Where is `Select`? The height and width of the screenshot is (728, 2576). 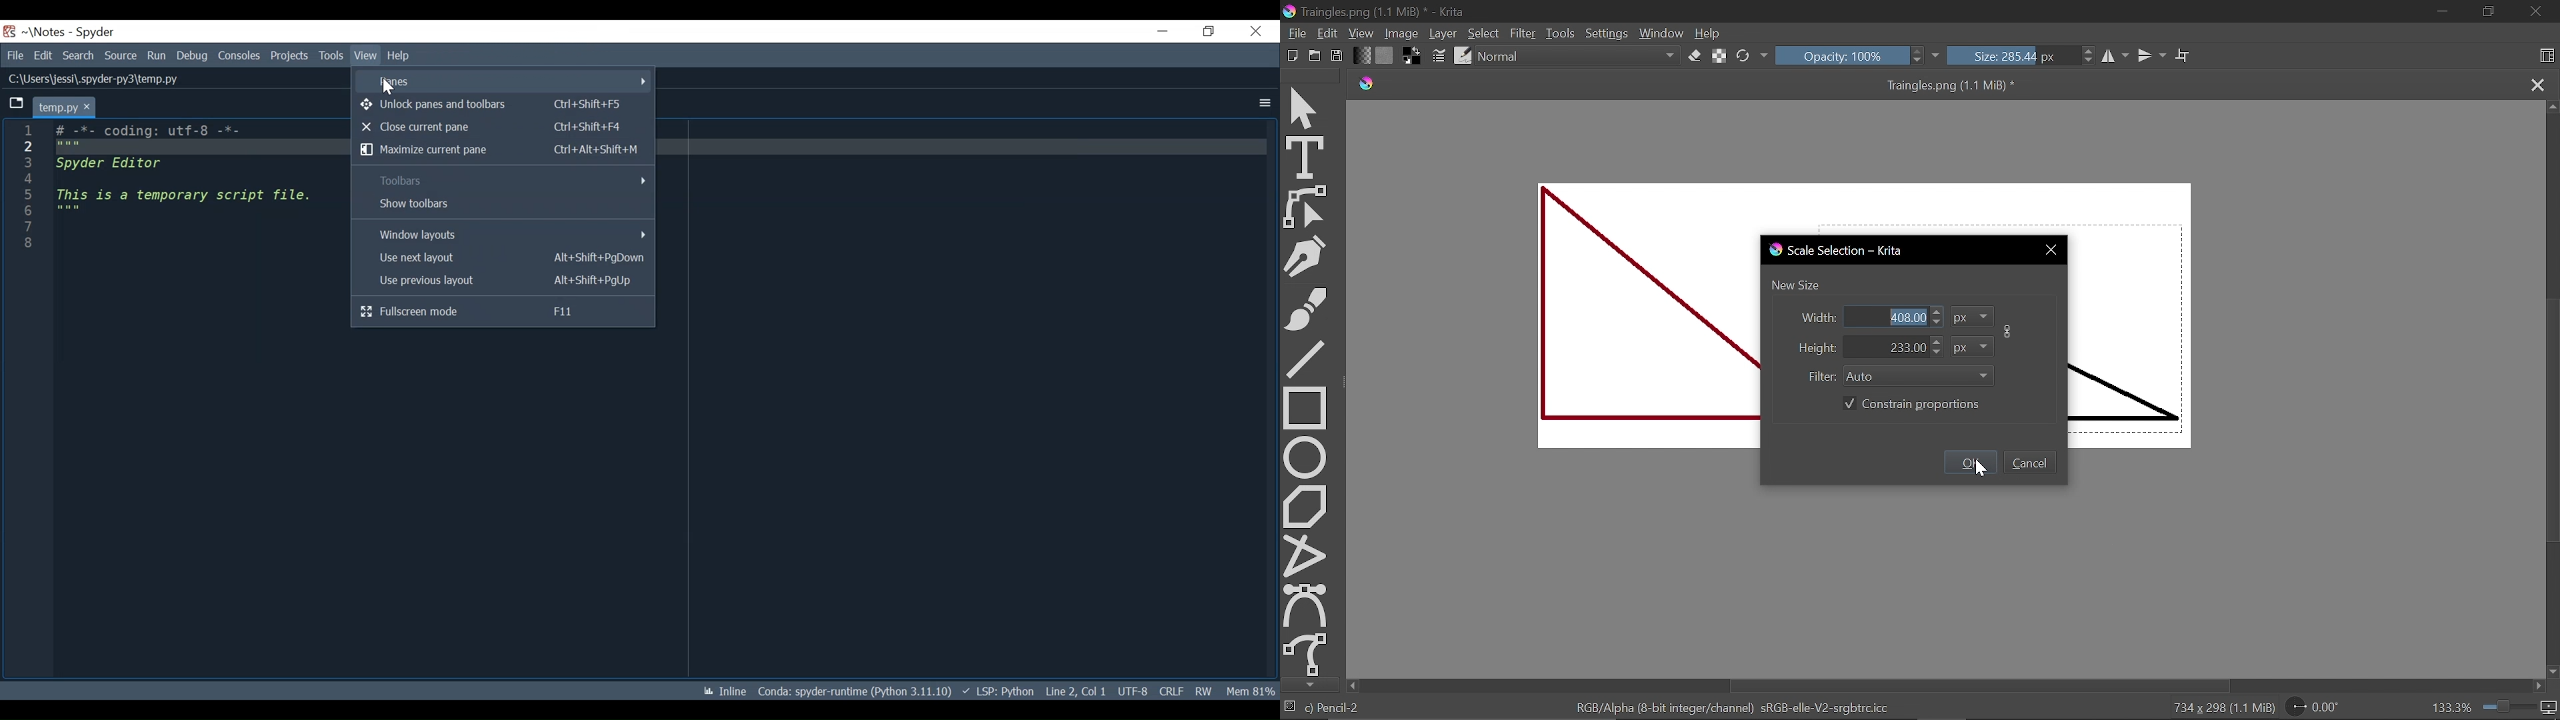
Select is located at coordinates (1486, 33).